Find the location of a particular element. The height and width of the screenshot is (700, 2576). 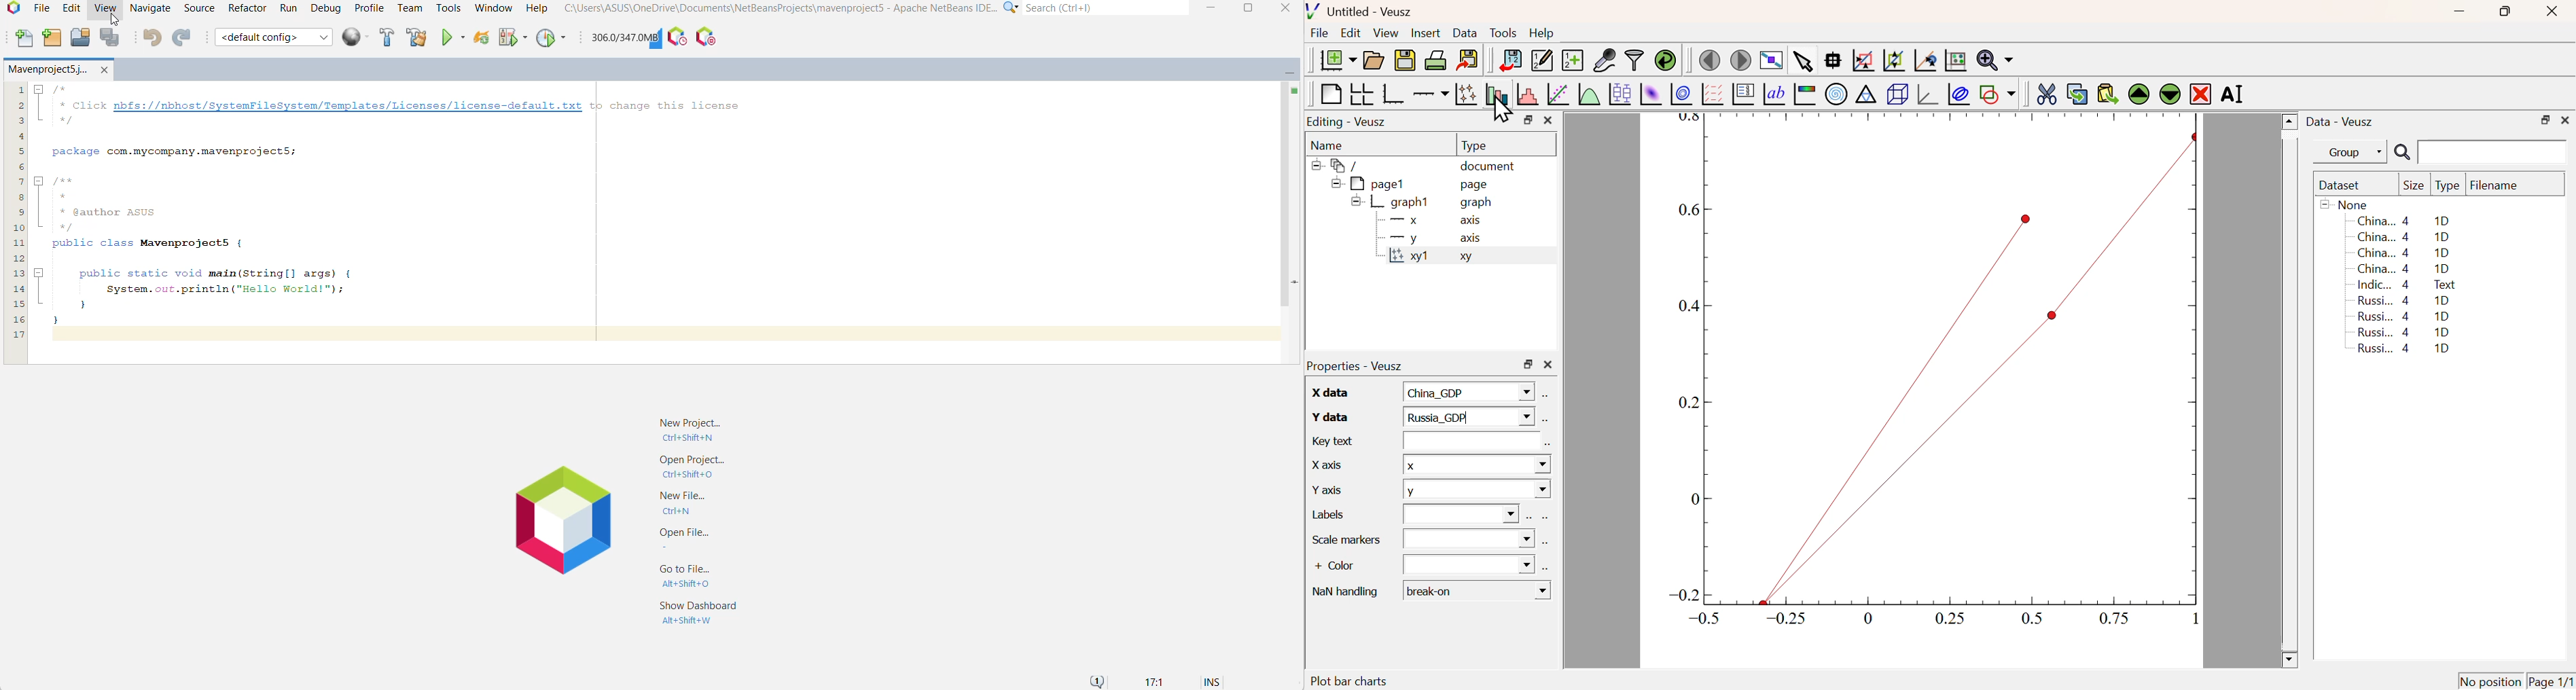

Print Document is located at coordinates (1435, 60).